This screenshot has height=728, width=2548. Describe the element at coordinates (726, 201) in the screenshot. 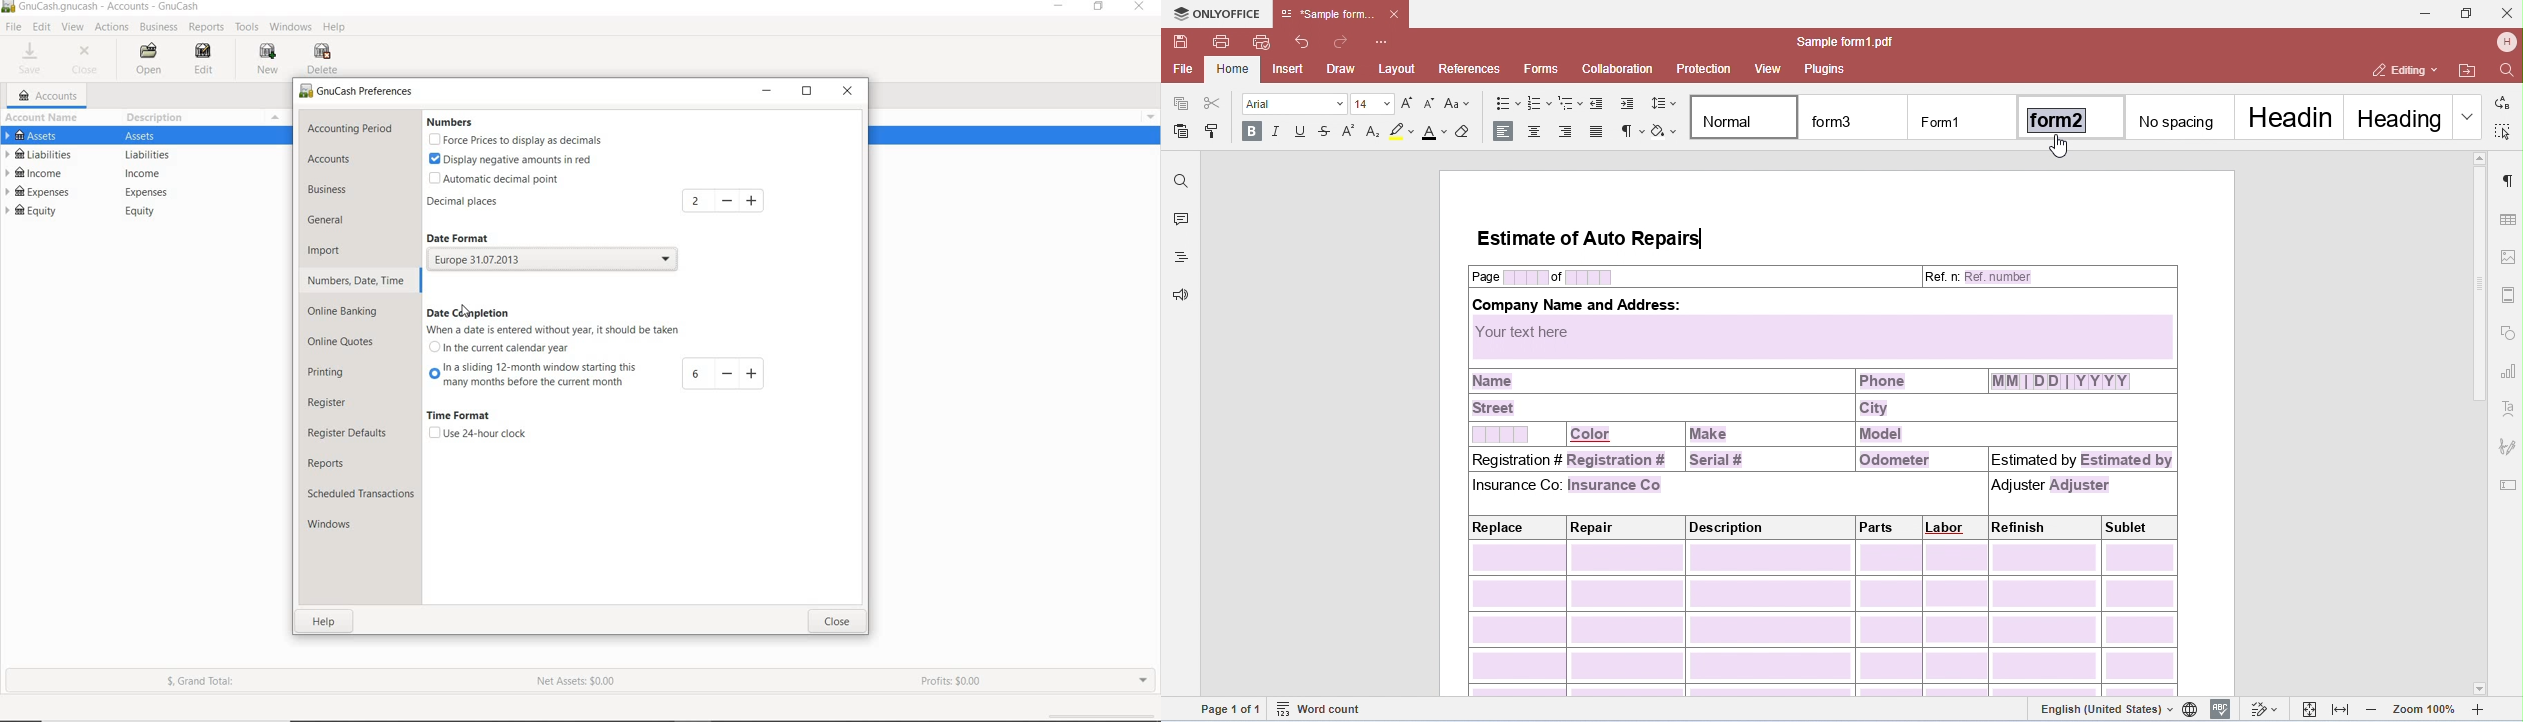

I see `add decimal points` at that location.